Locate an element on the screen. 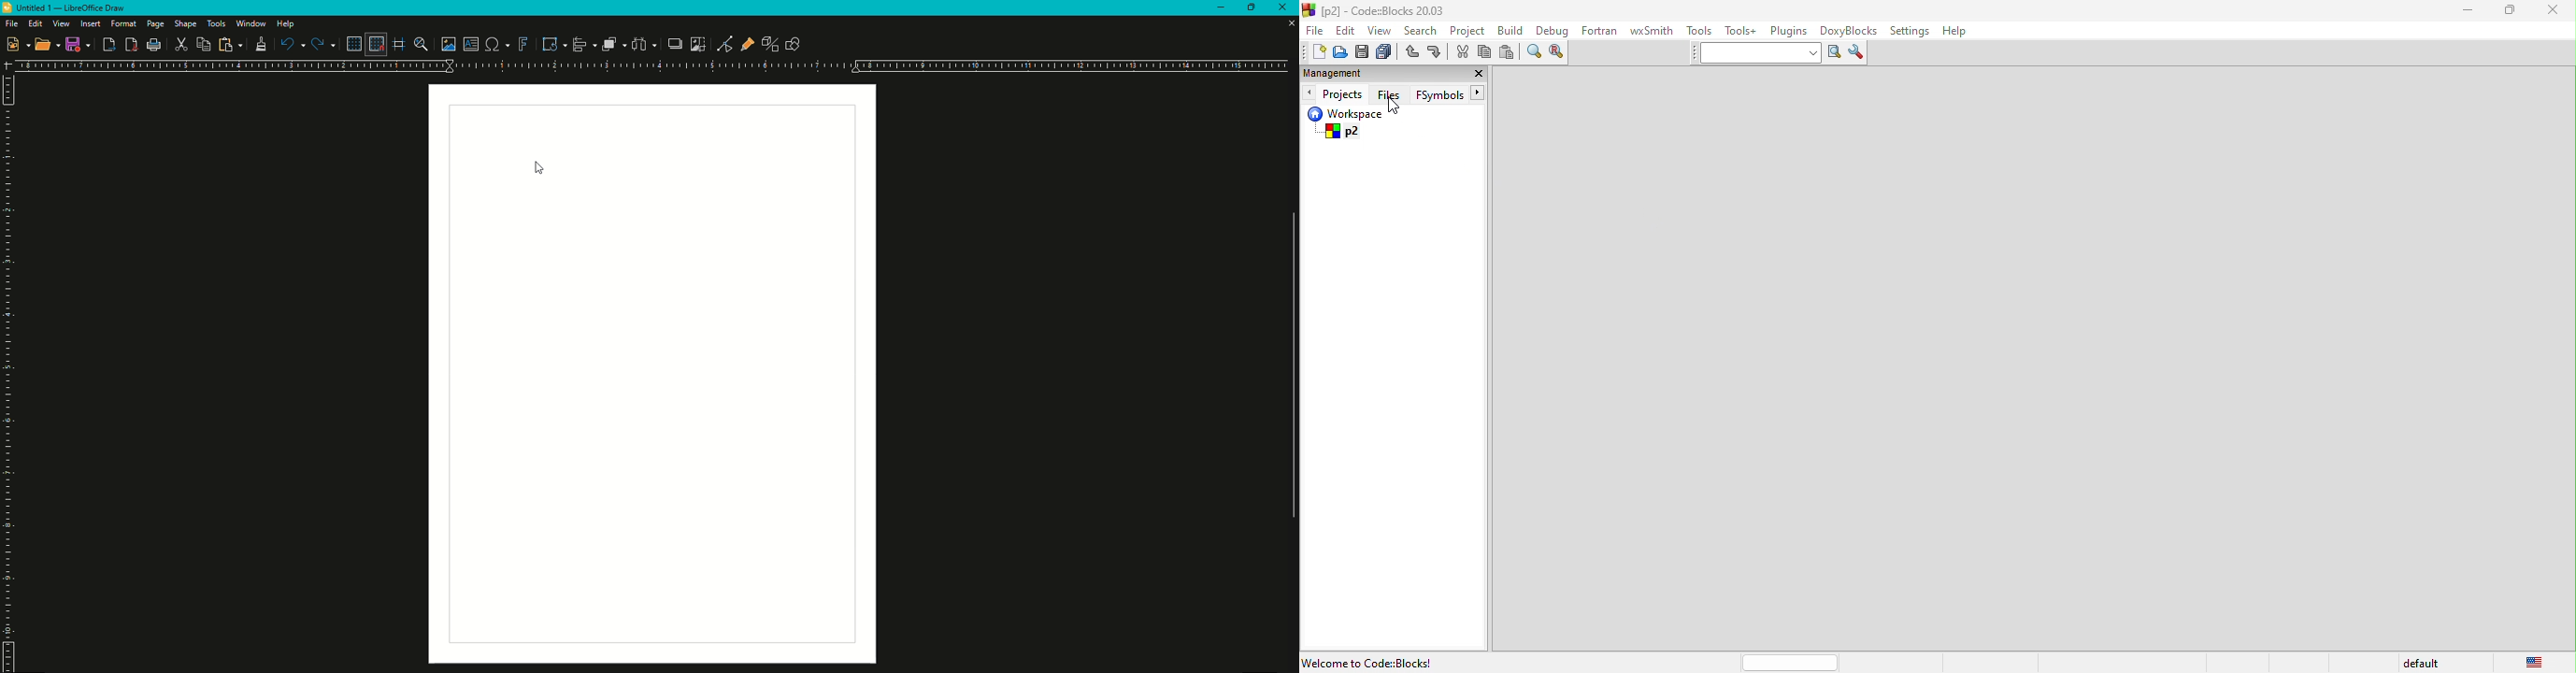 Image resolution: width=2576 pixels, height=700 pixels. settings is located at coordinates (1910, 32).